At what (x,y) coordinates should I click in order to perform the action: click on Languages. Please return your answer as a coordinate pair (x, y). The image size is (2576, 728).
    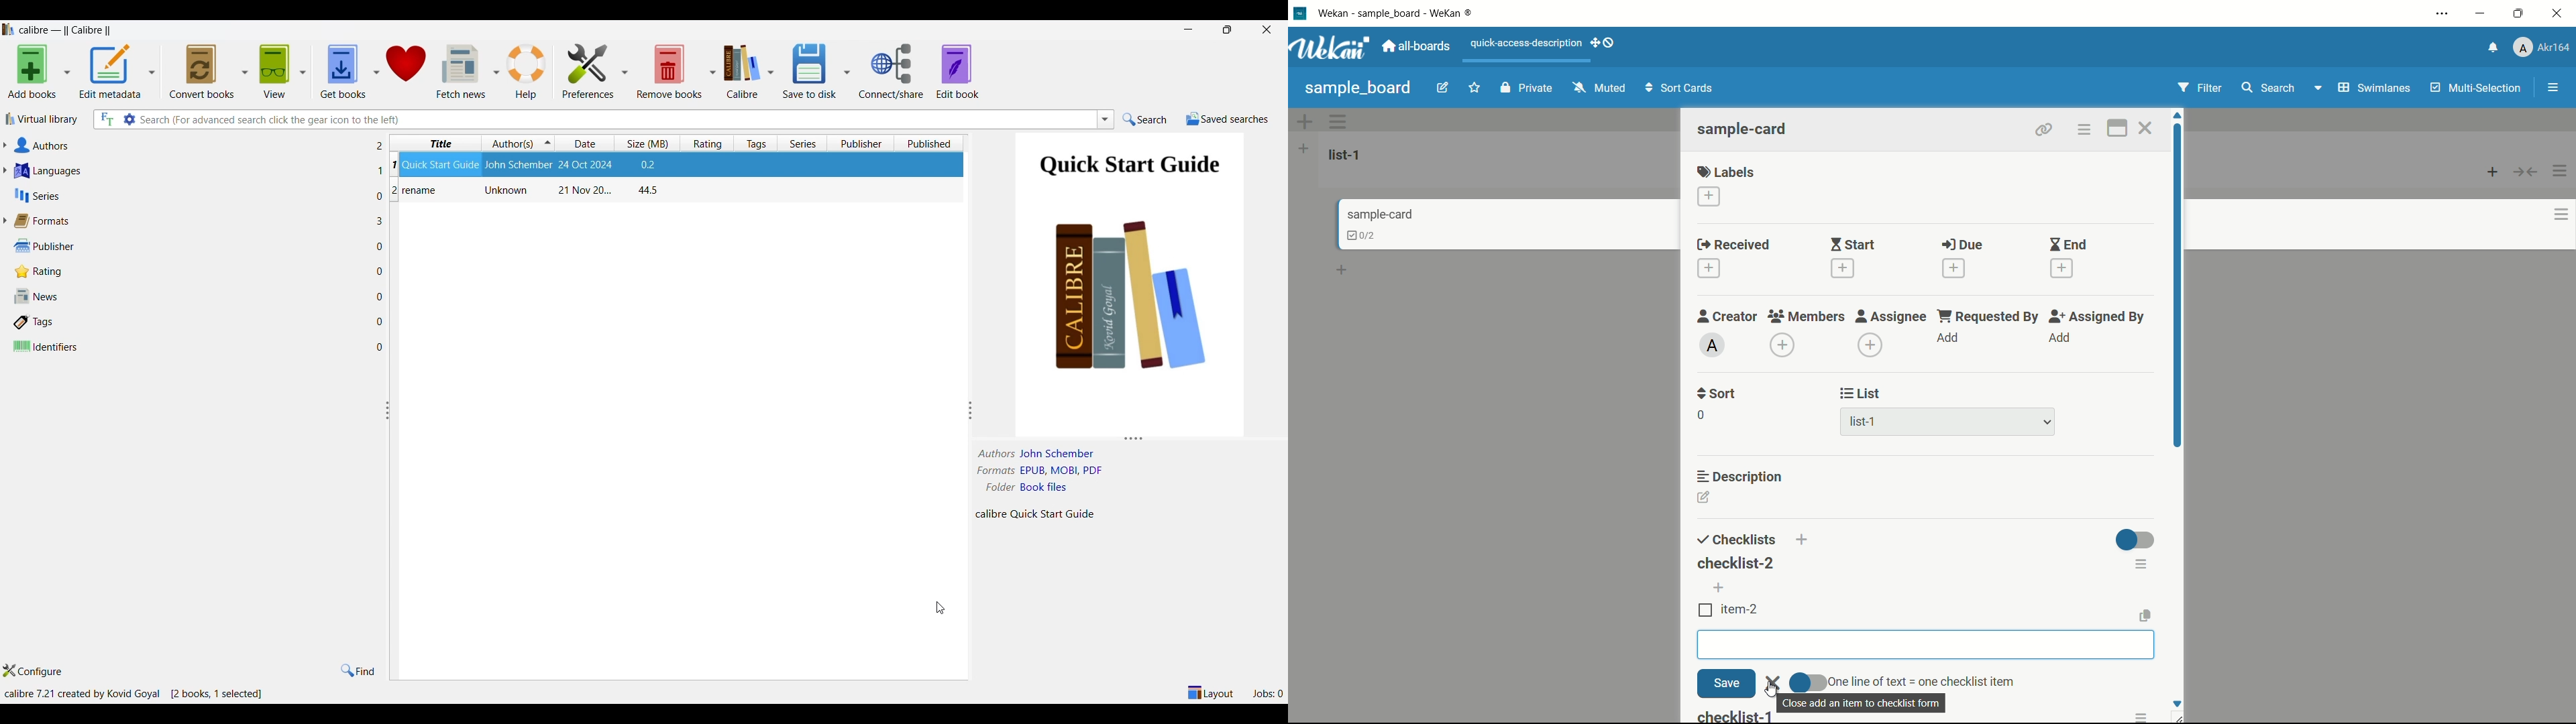
    Looking at the image, I should click on (189, 171).